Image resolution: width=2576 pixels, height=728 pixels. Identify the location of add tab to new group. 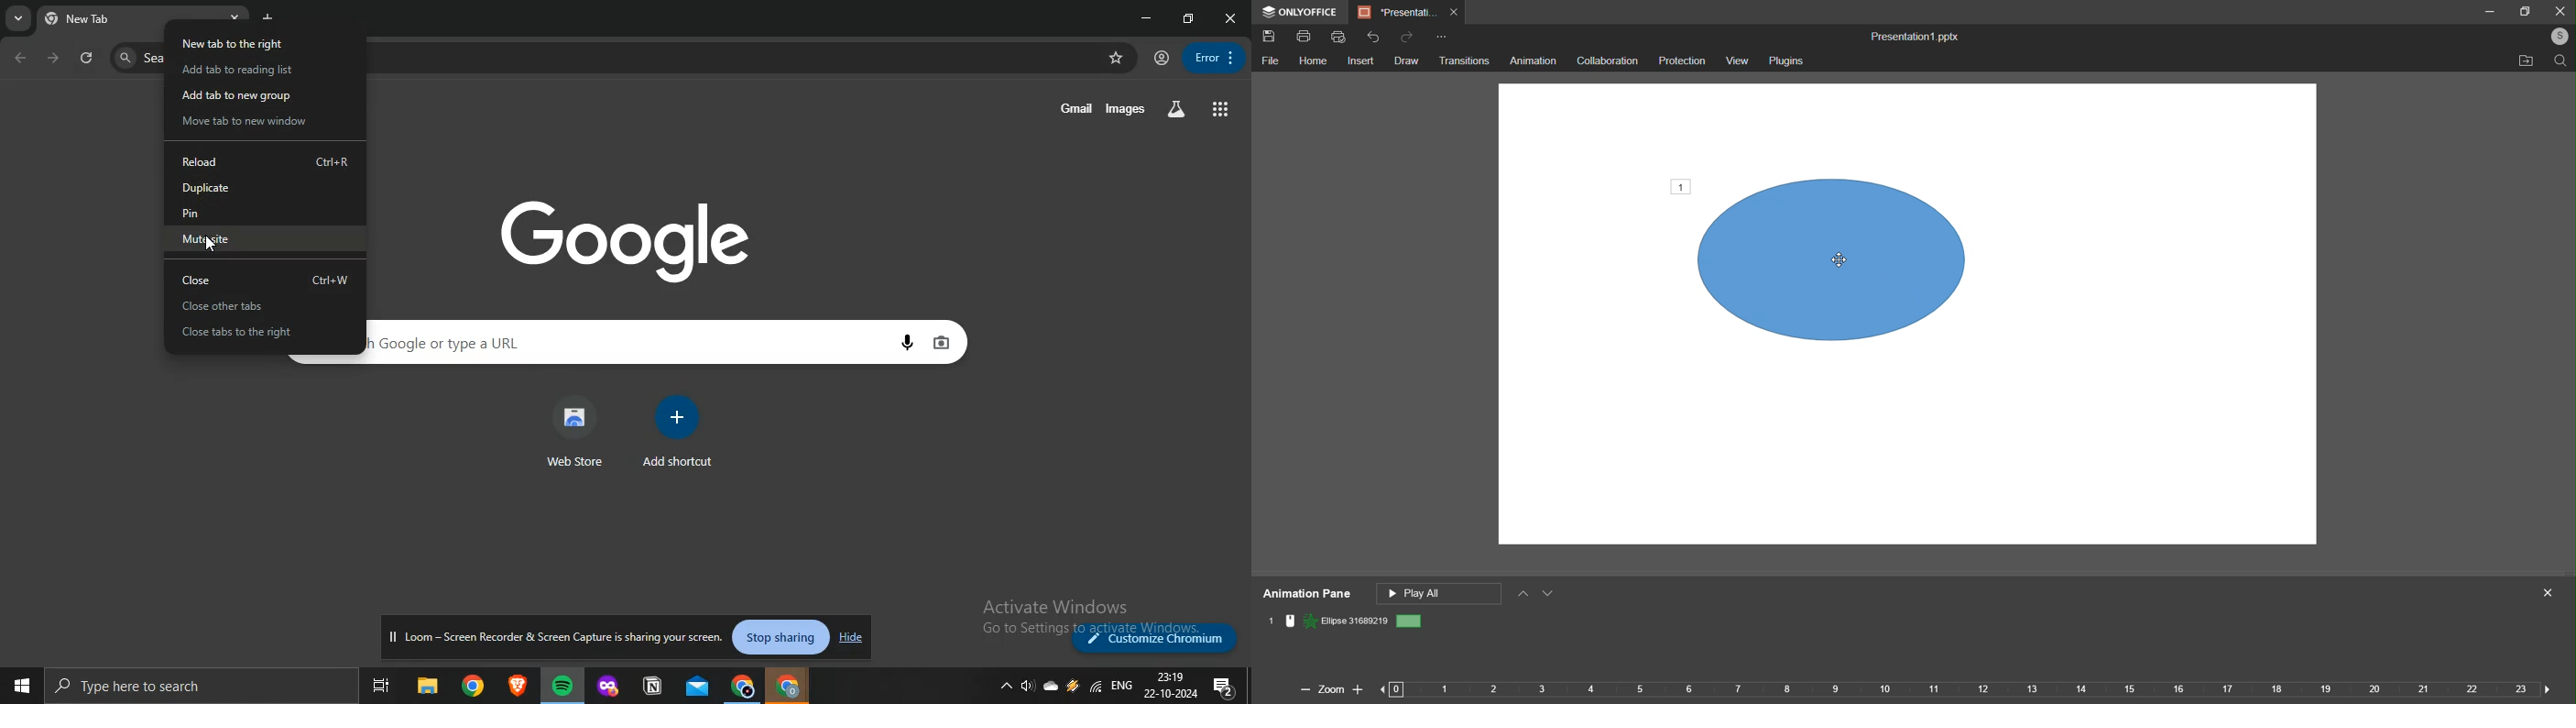
(248, 95).